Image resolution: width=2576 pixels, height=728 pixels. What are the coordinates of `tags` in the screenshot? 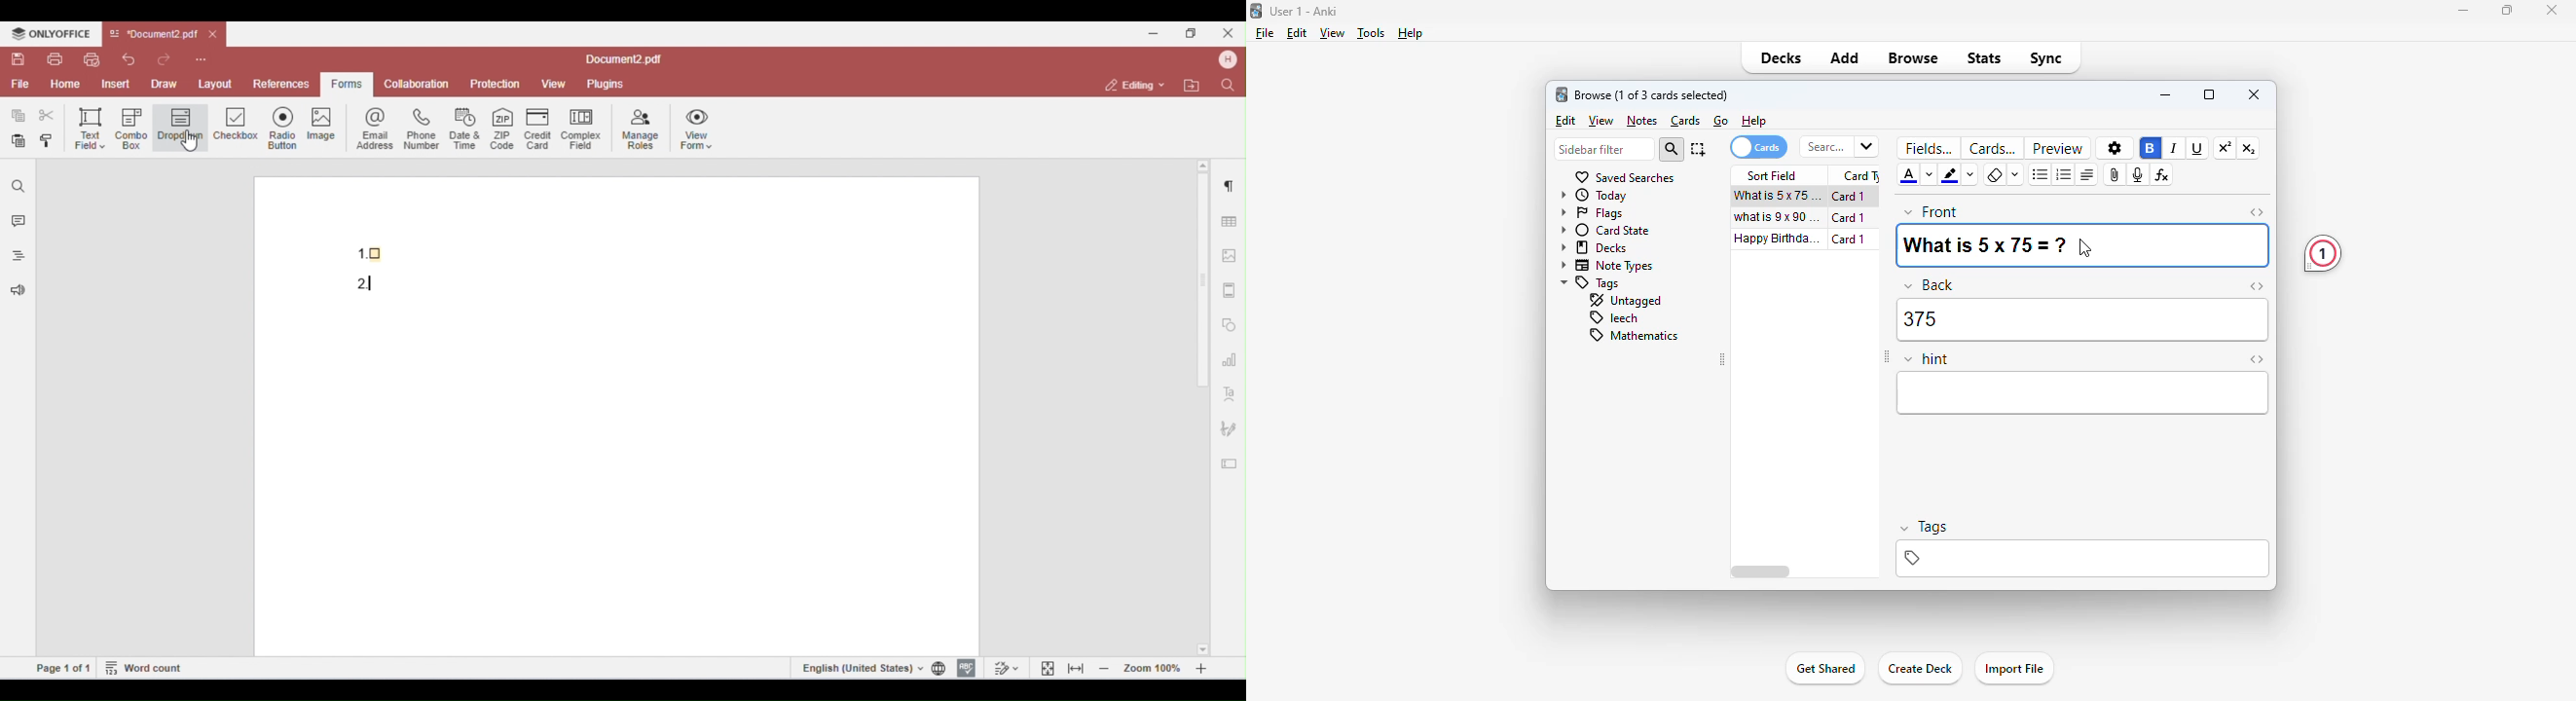 It's located at (1925, 527).